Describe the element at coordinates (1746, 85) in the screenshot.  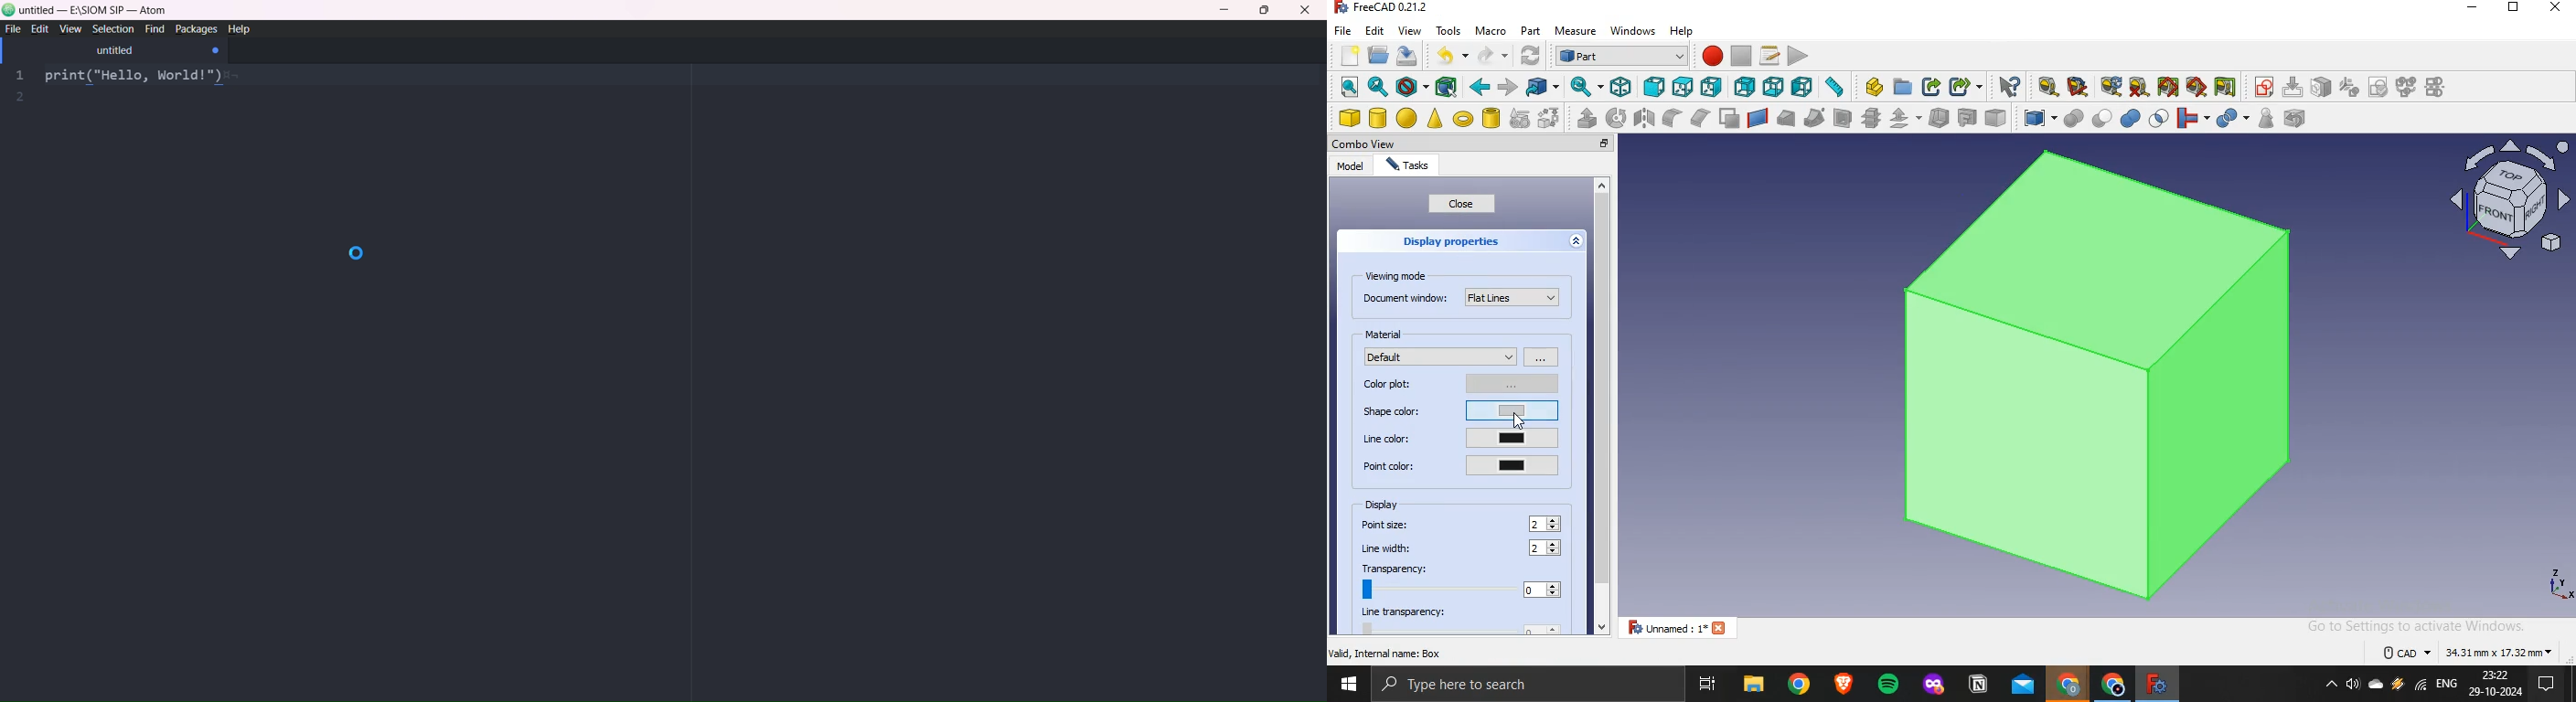
I see `rear` at that location.